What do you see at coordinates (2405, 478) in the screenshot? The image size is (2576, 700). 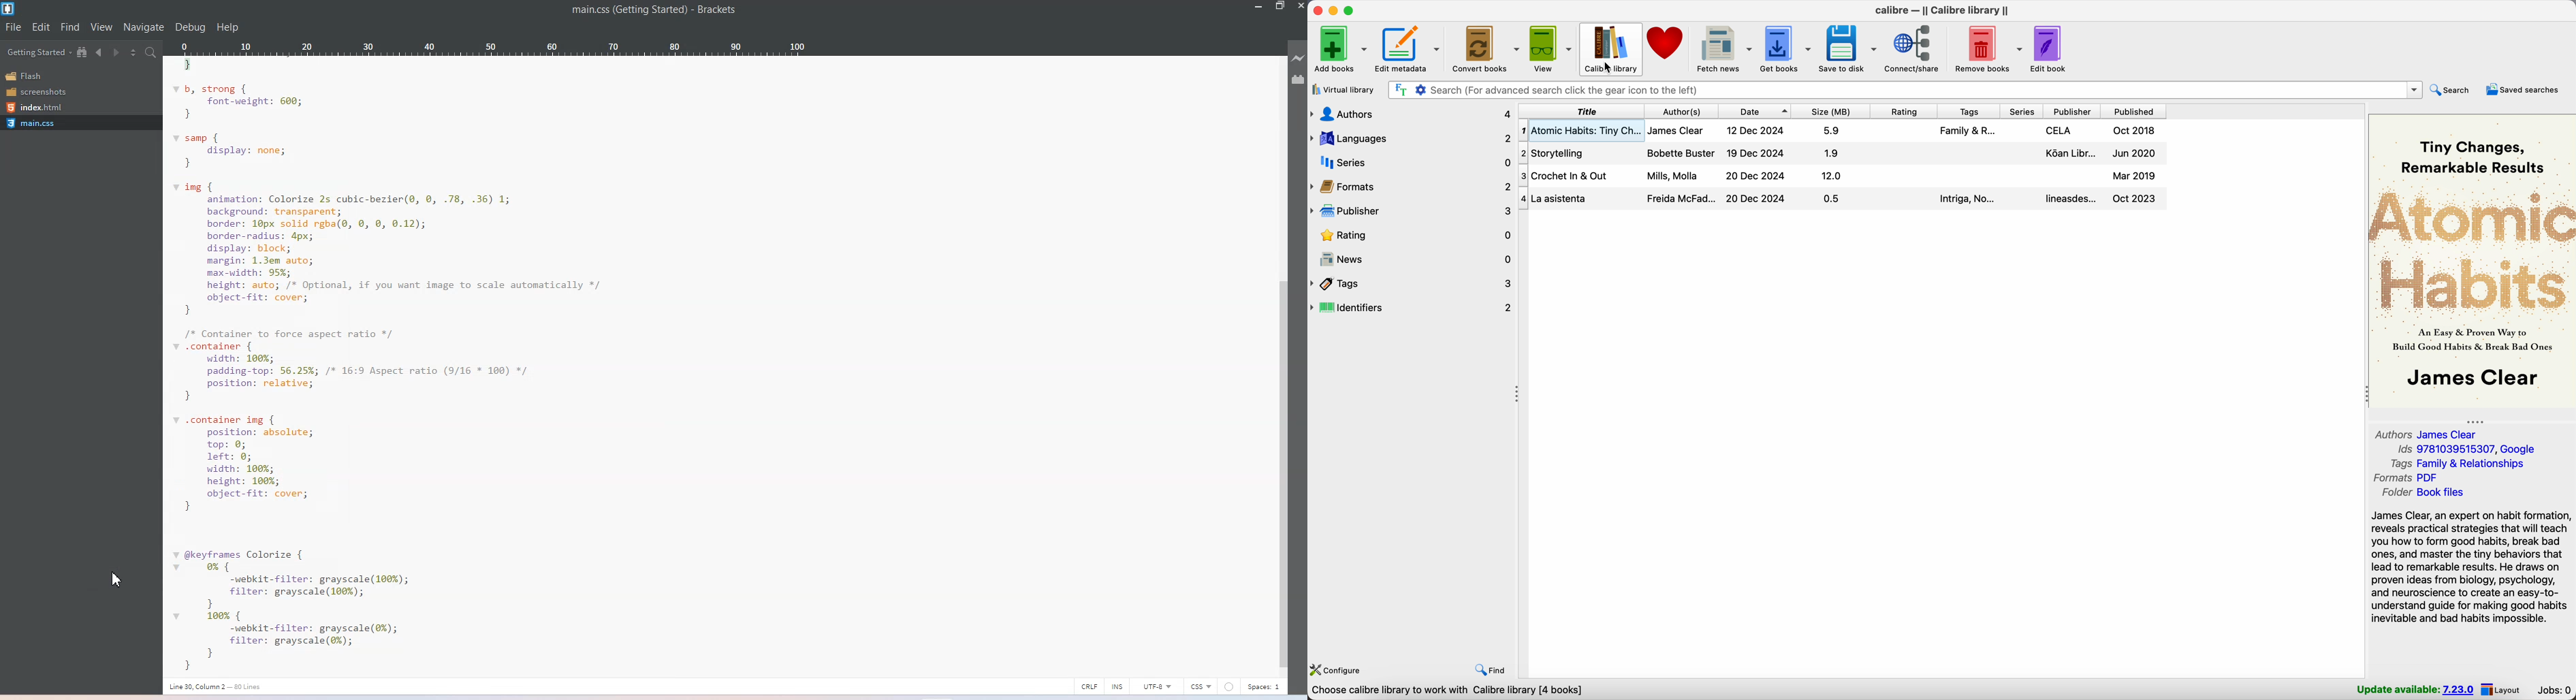 I see `formats PDF` at bounding box center [2405, 478].